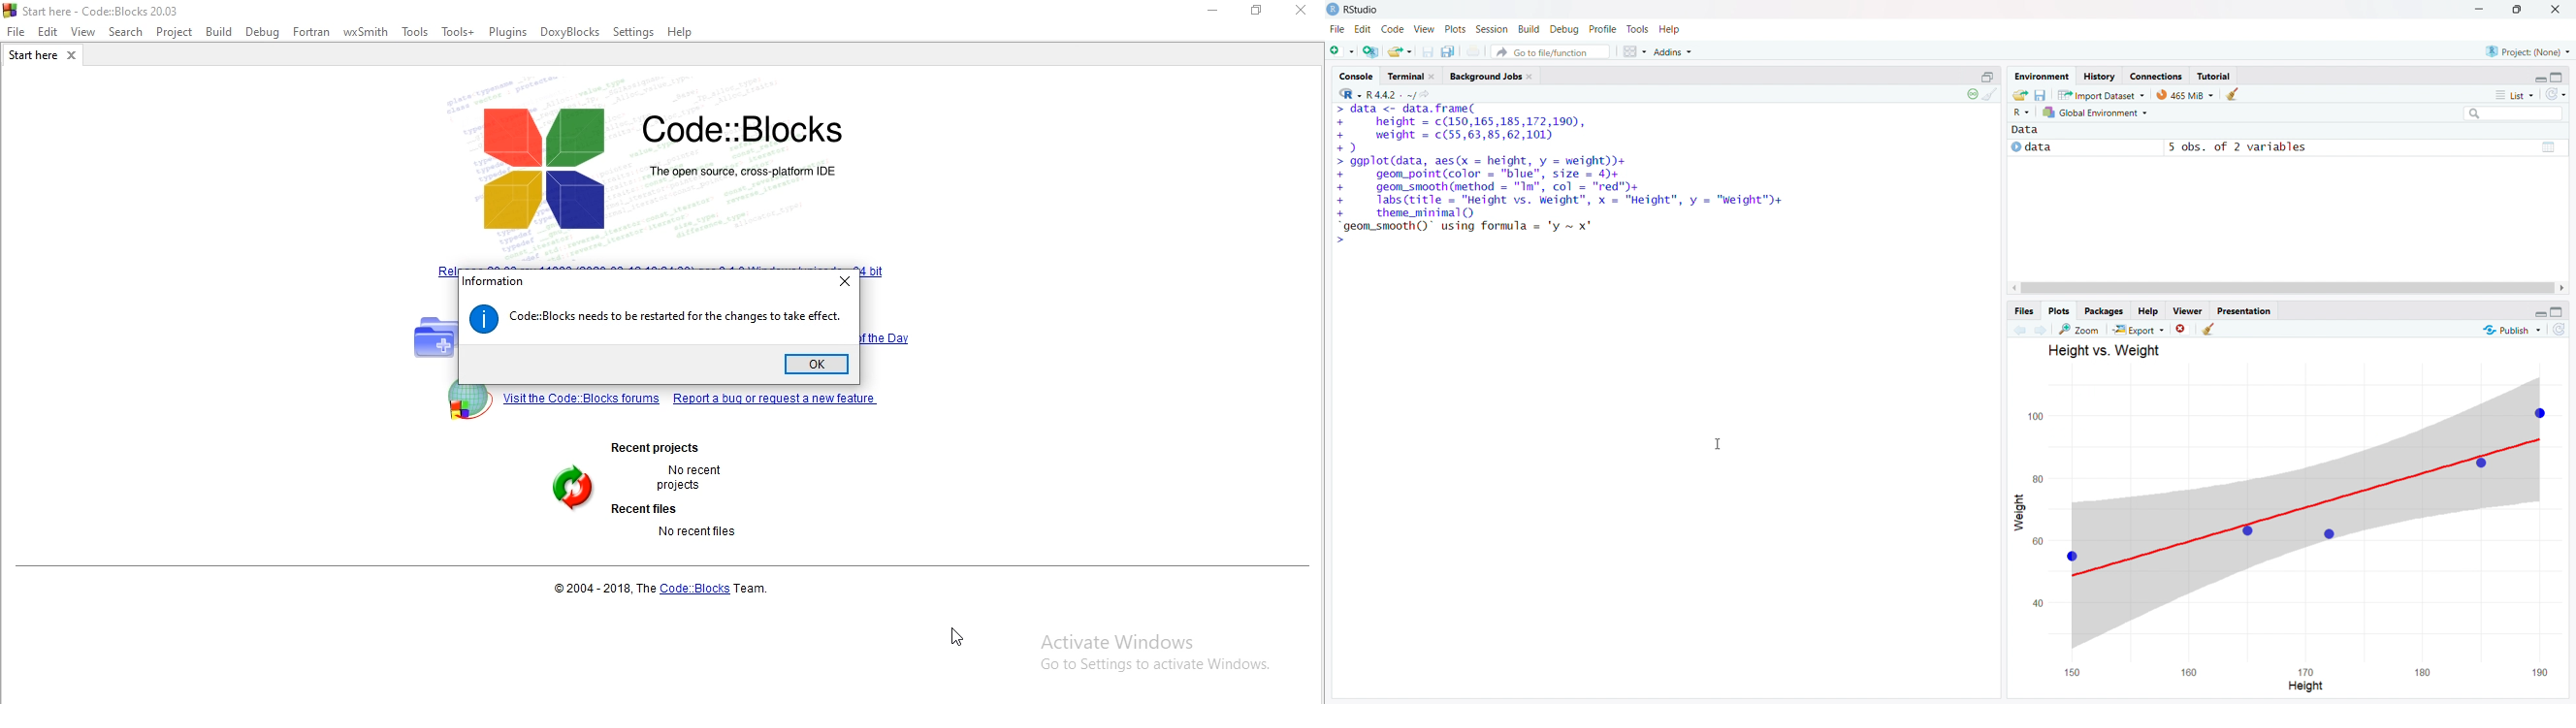 This screenshot has width=2576, height=728. What do you see at coordinates (1710, 342) in the screenshot?
I see `` at bounding box center [1710, 342].